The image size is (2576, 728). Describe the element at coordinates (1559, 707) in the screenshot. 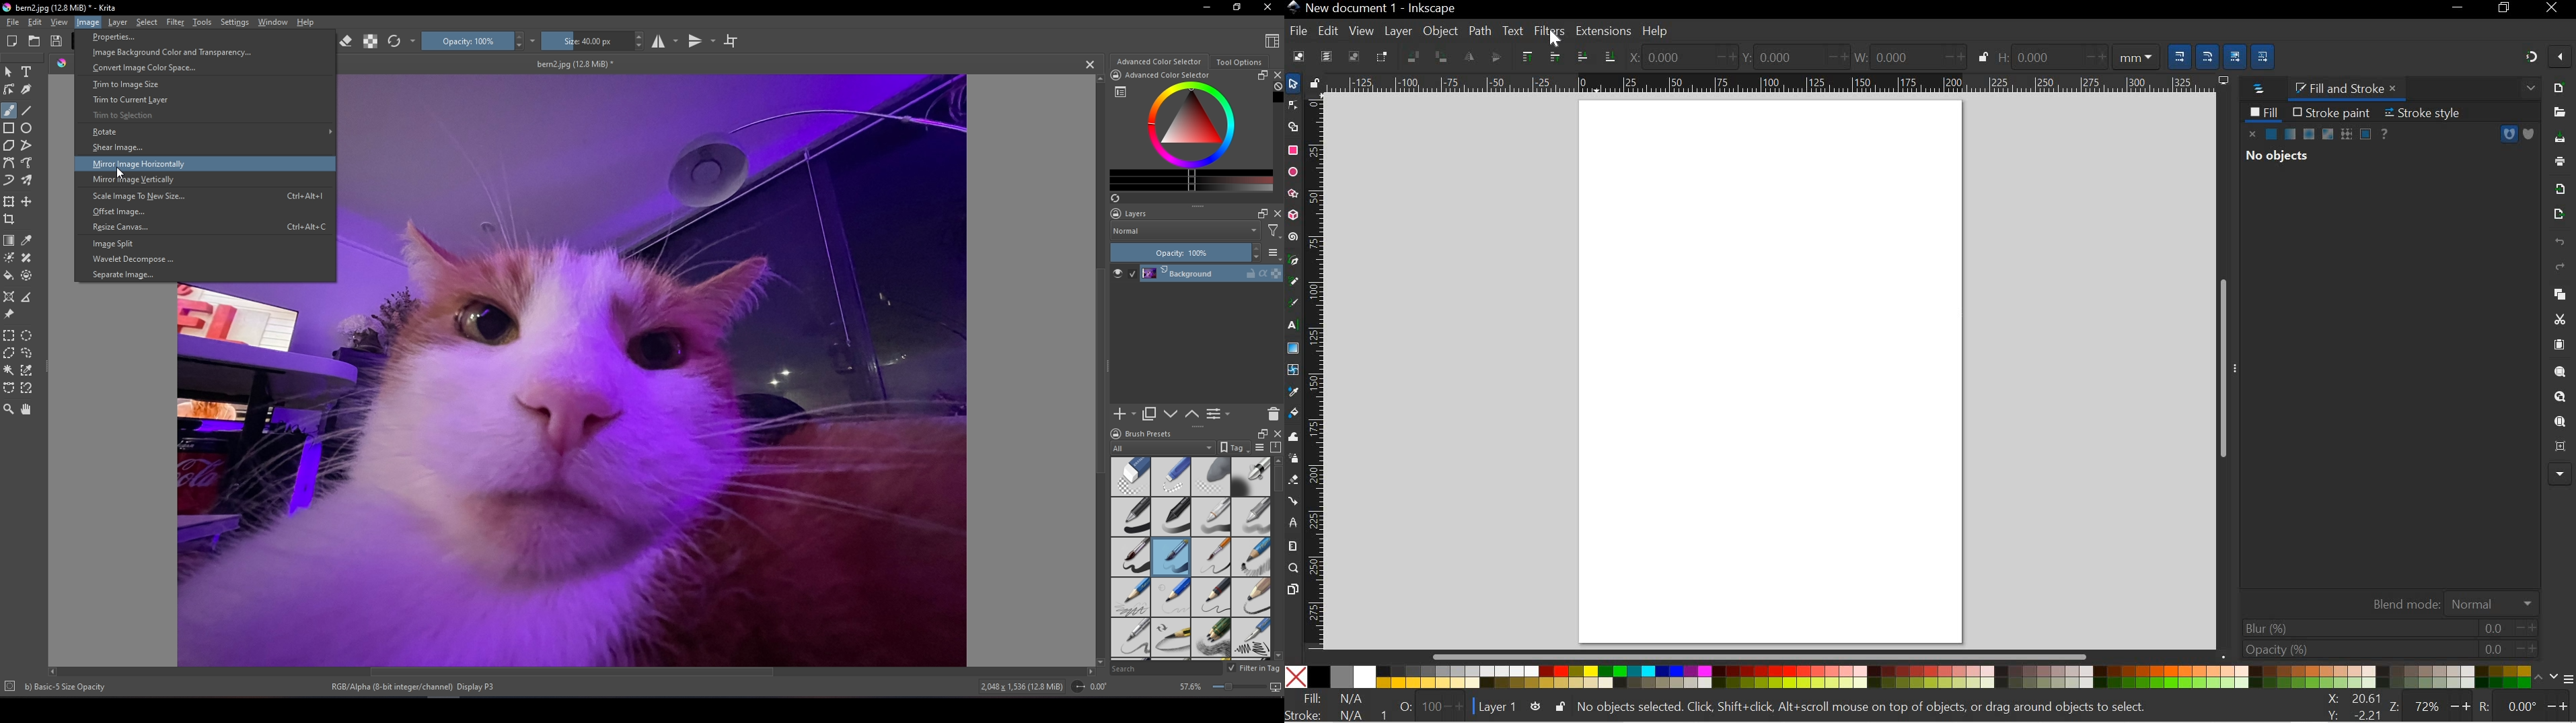

I see `LOCK OR UNLOCK` at that location.